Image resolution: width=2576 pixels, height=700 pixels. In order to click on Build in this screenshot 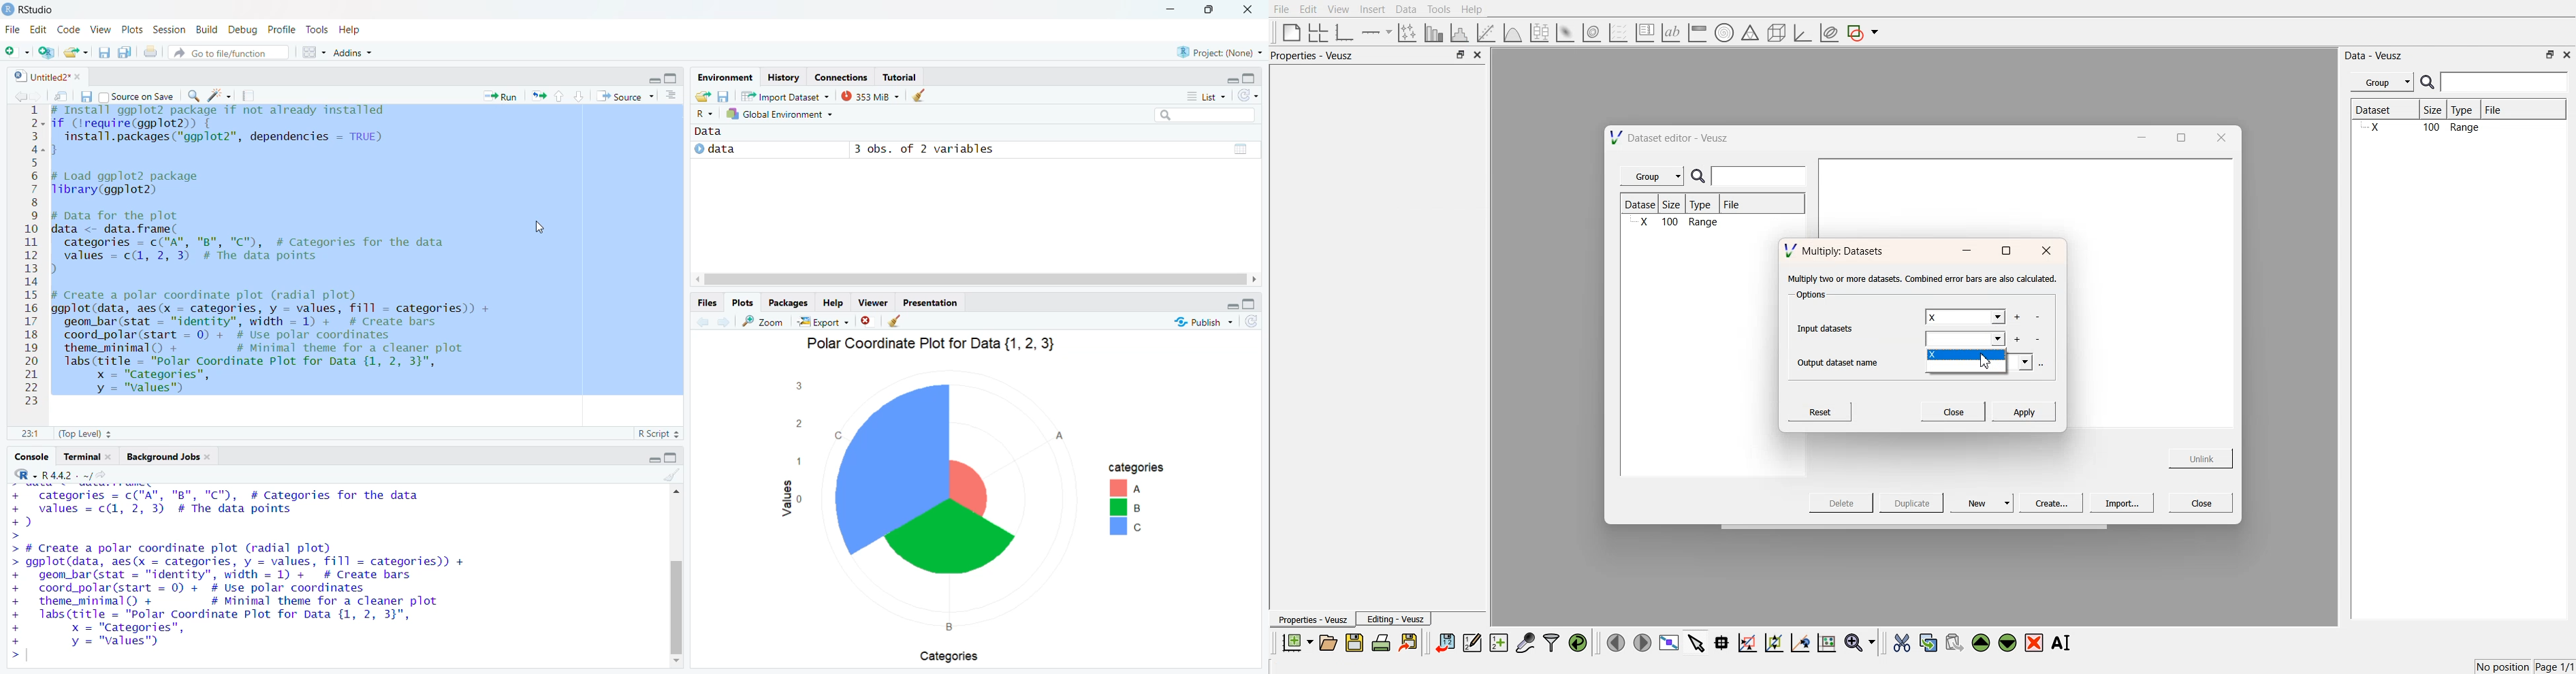, I will do `click(206, 30)`.